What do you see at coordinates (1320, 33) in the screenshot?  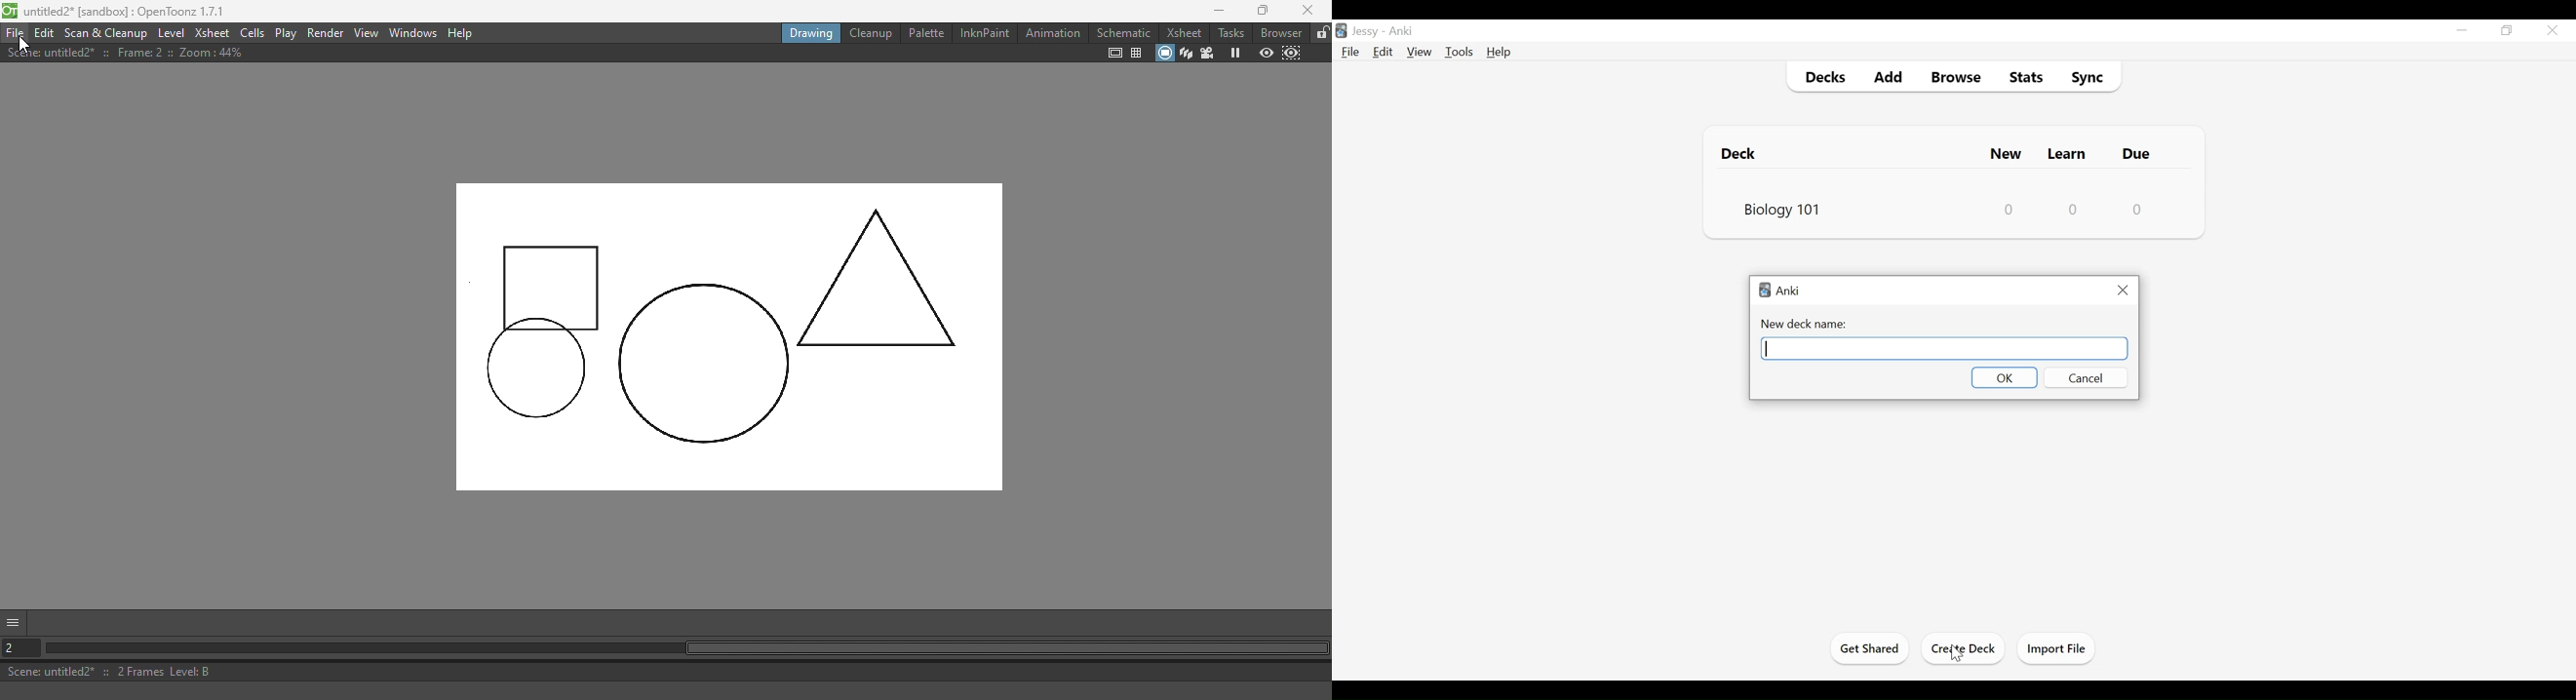 I see `Lock rooms tab` at bounding box center [1320, 33].